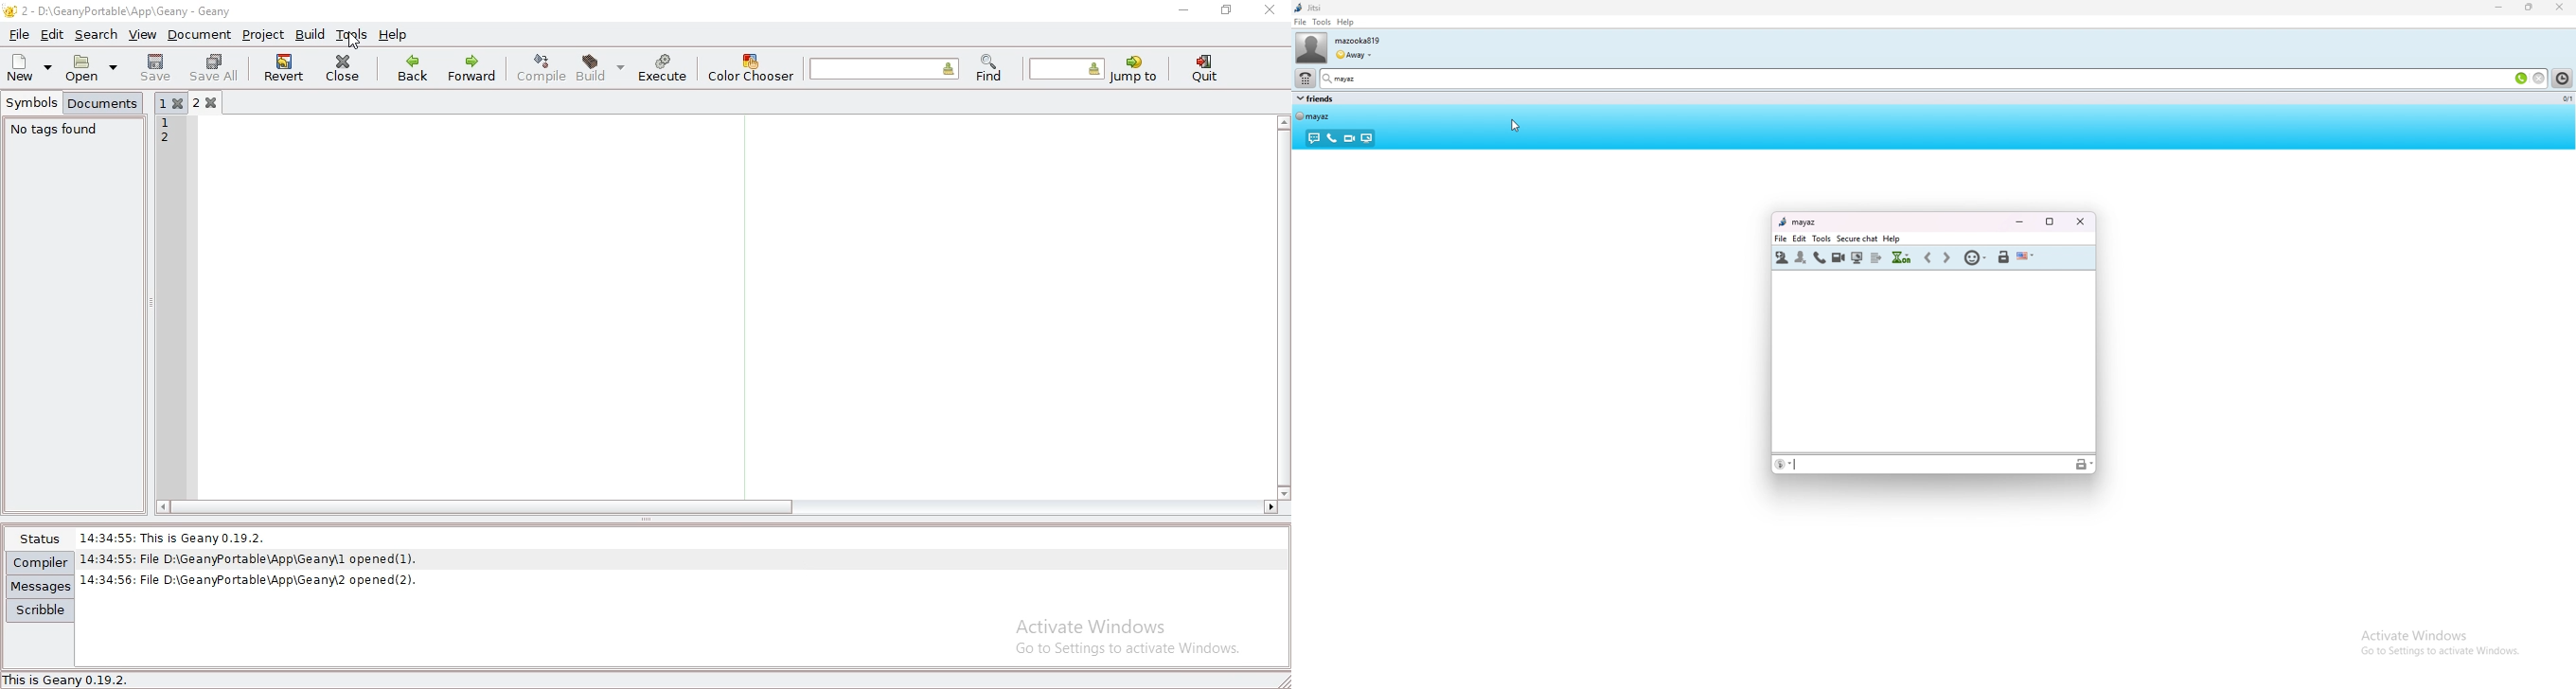 The width and height of the screenshot is (2576, 700). Describe the element at coordinates (1901, 257) in the screenshot. I see `history` at that location.